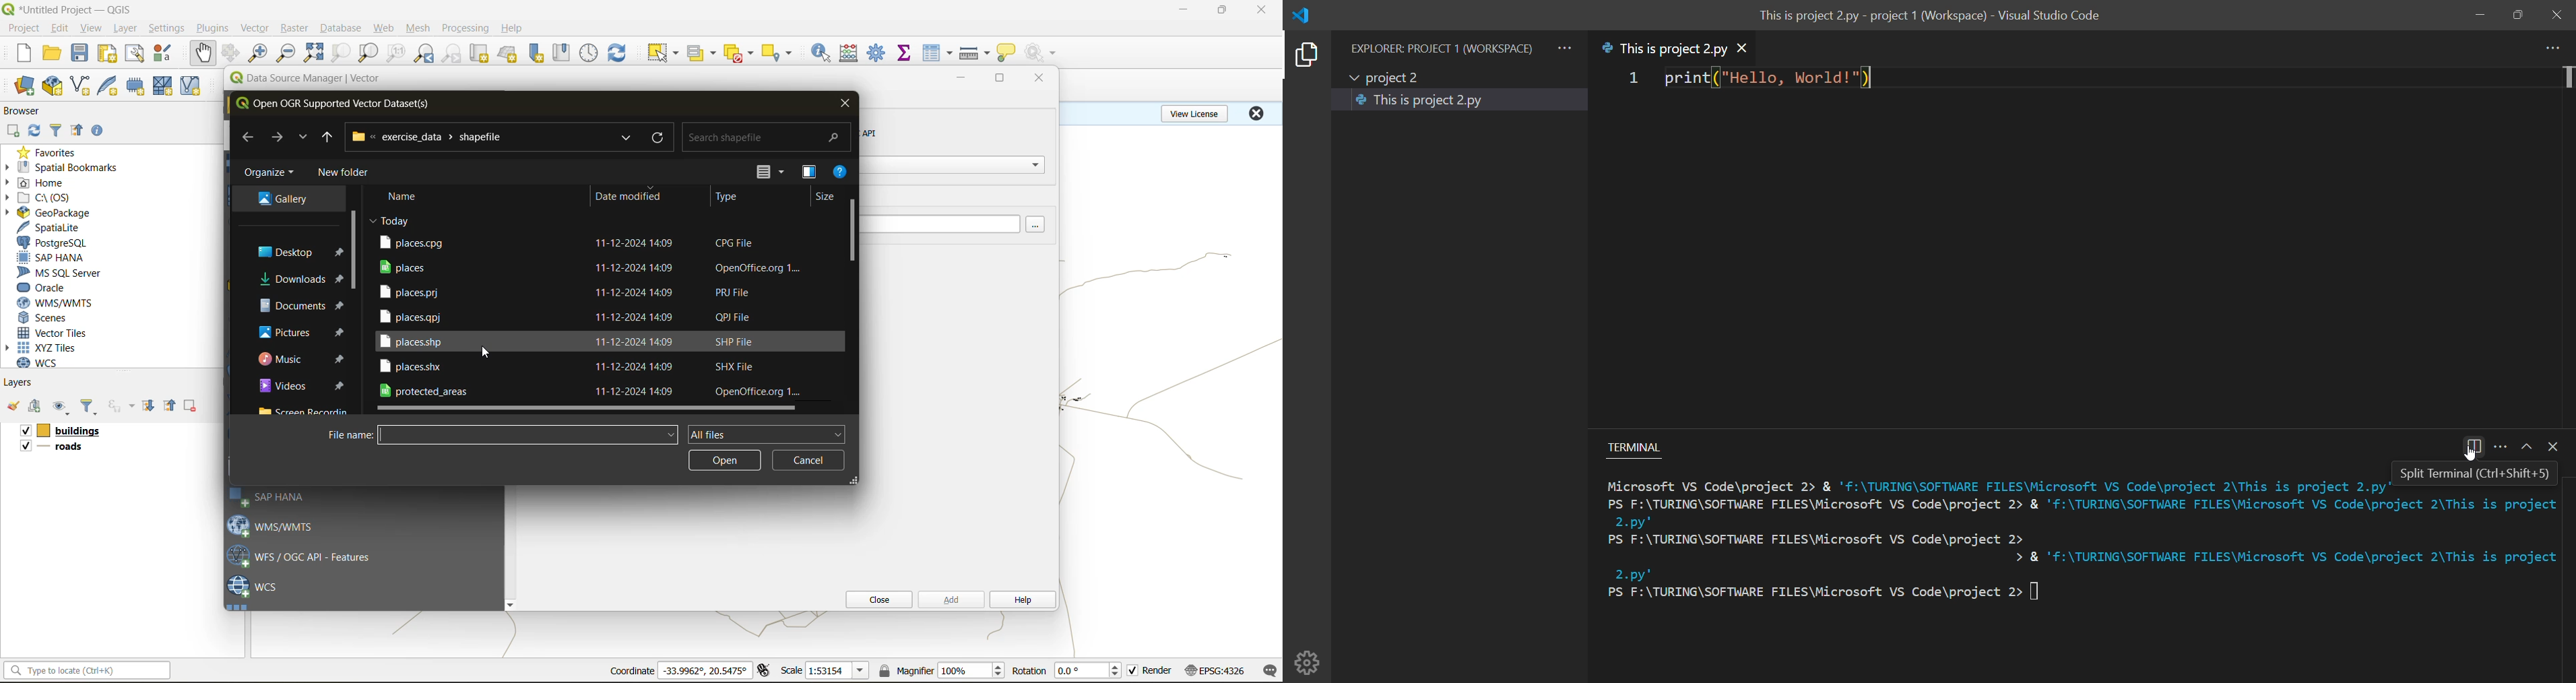 The image size is (2576, 700). Describe the element at coordinates (65, 273) in the screenshot. I see `ms sql server` at that location.